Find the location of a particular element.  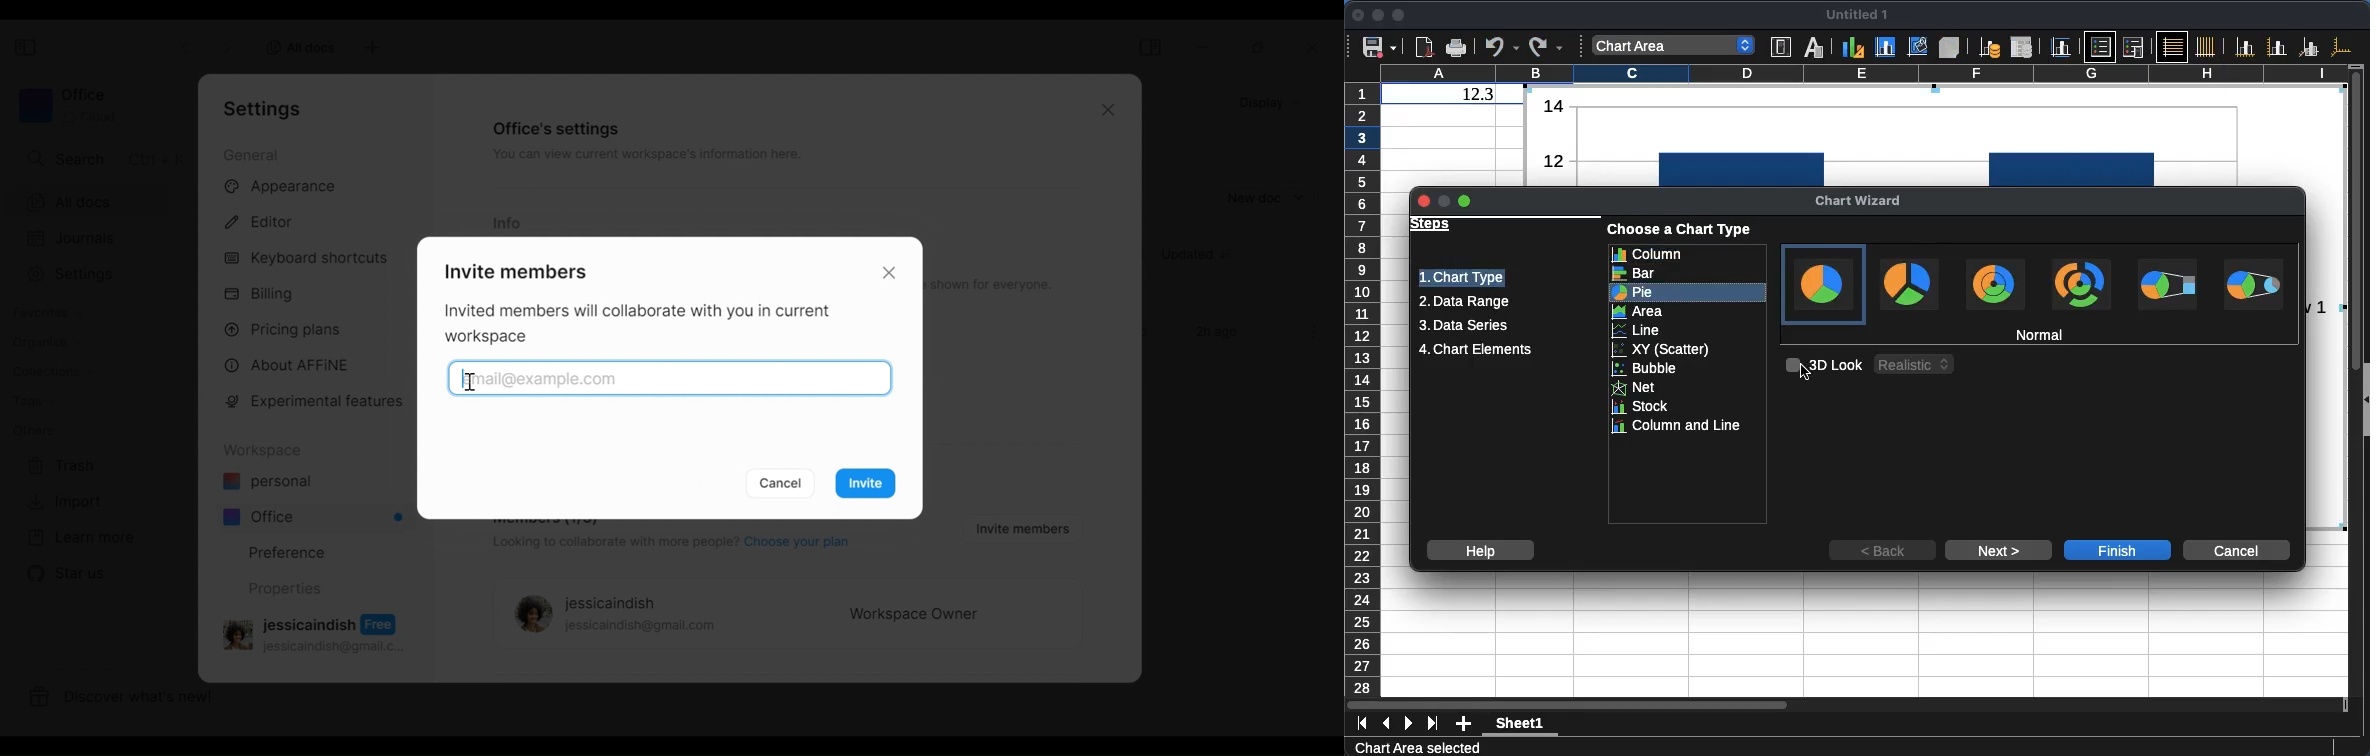

Add is located at coordinates (370, 48).